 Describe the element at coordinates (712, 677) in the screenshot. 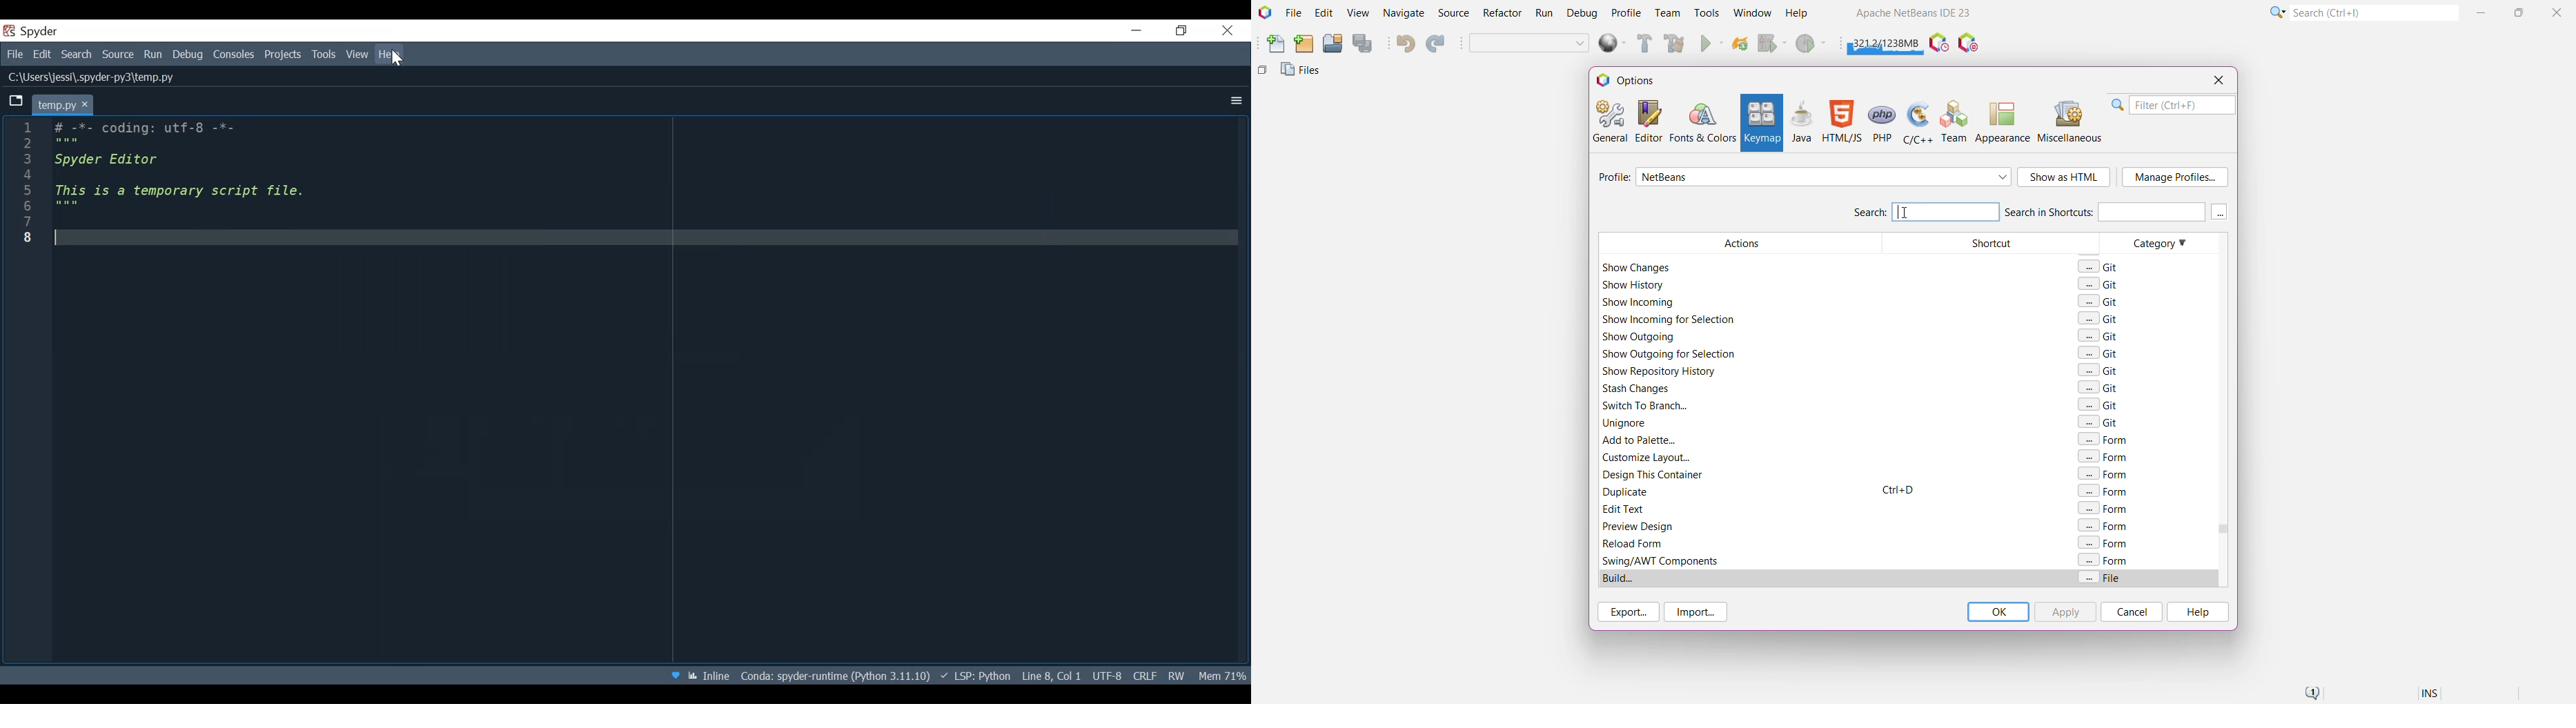

I see `Toggle between inline and interactive indicator` at that location.